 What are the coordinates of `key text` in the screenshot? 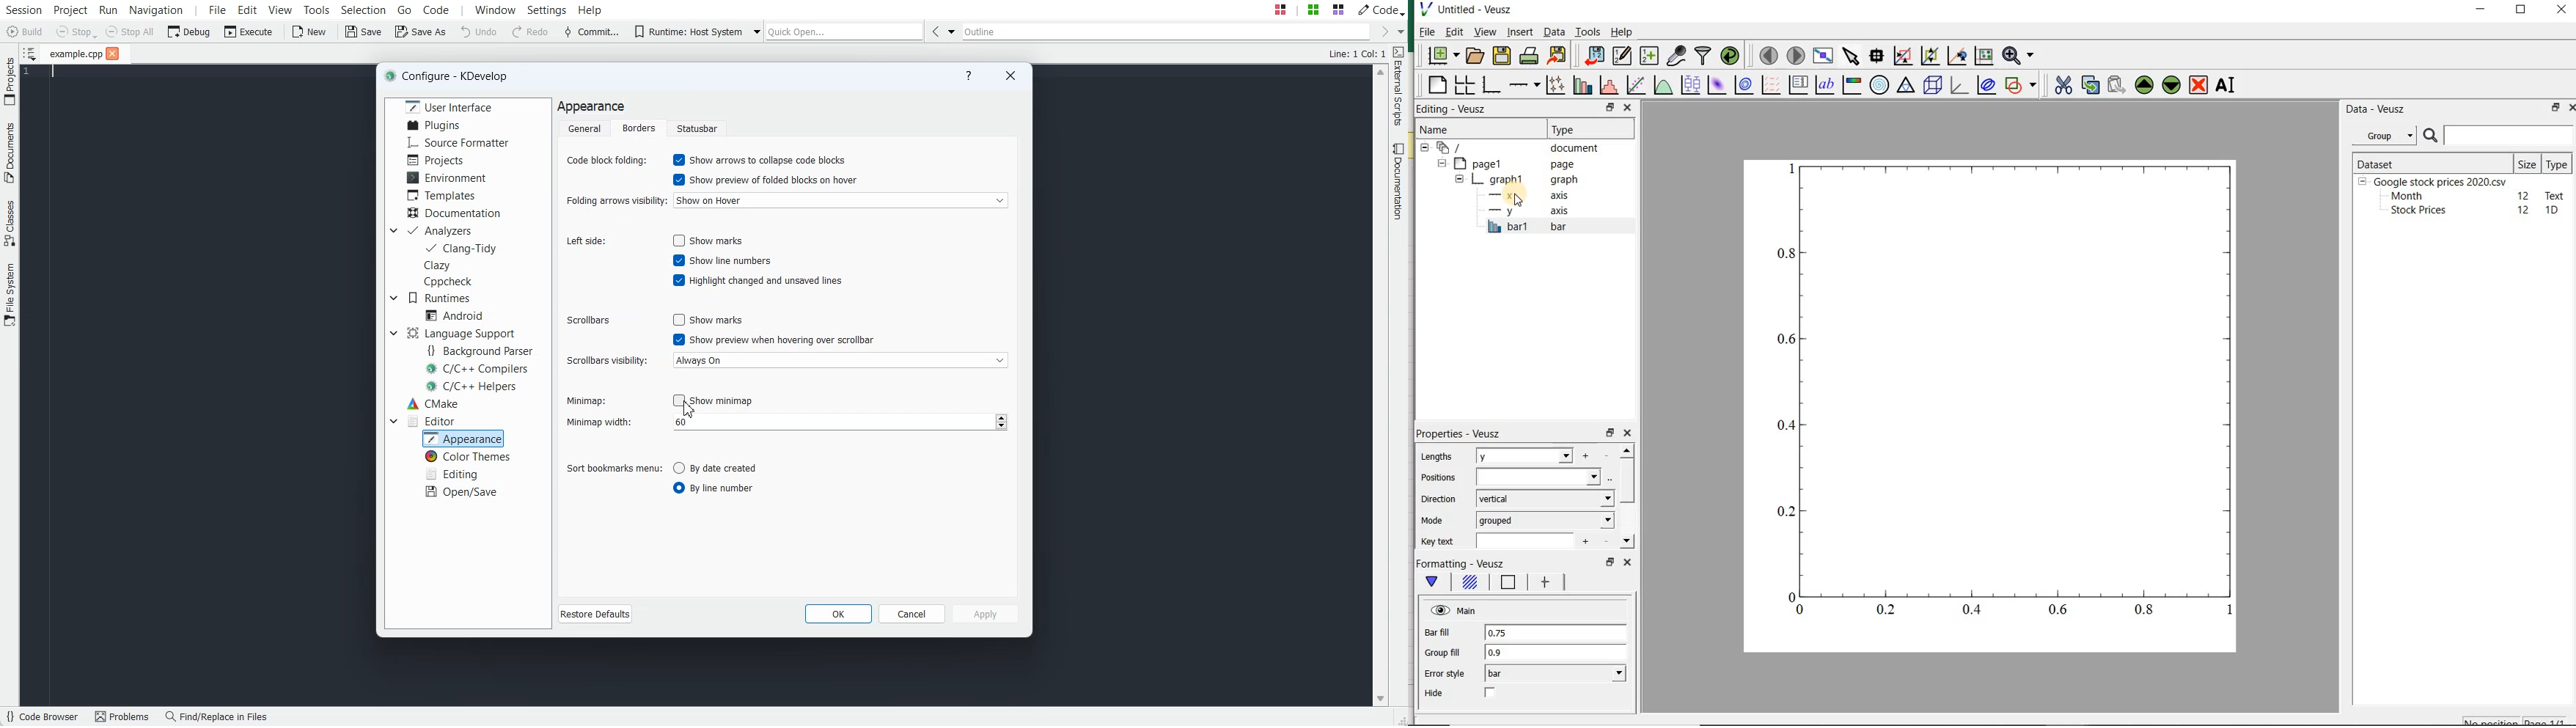 It's located at (1436, 542).